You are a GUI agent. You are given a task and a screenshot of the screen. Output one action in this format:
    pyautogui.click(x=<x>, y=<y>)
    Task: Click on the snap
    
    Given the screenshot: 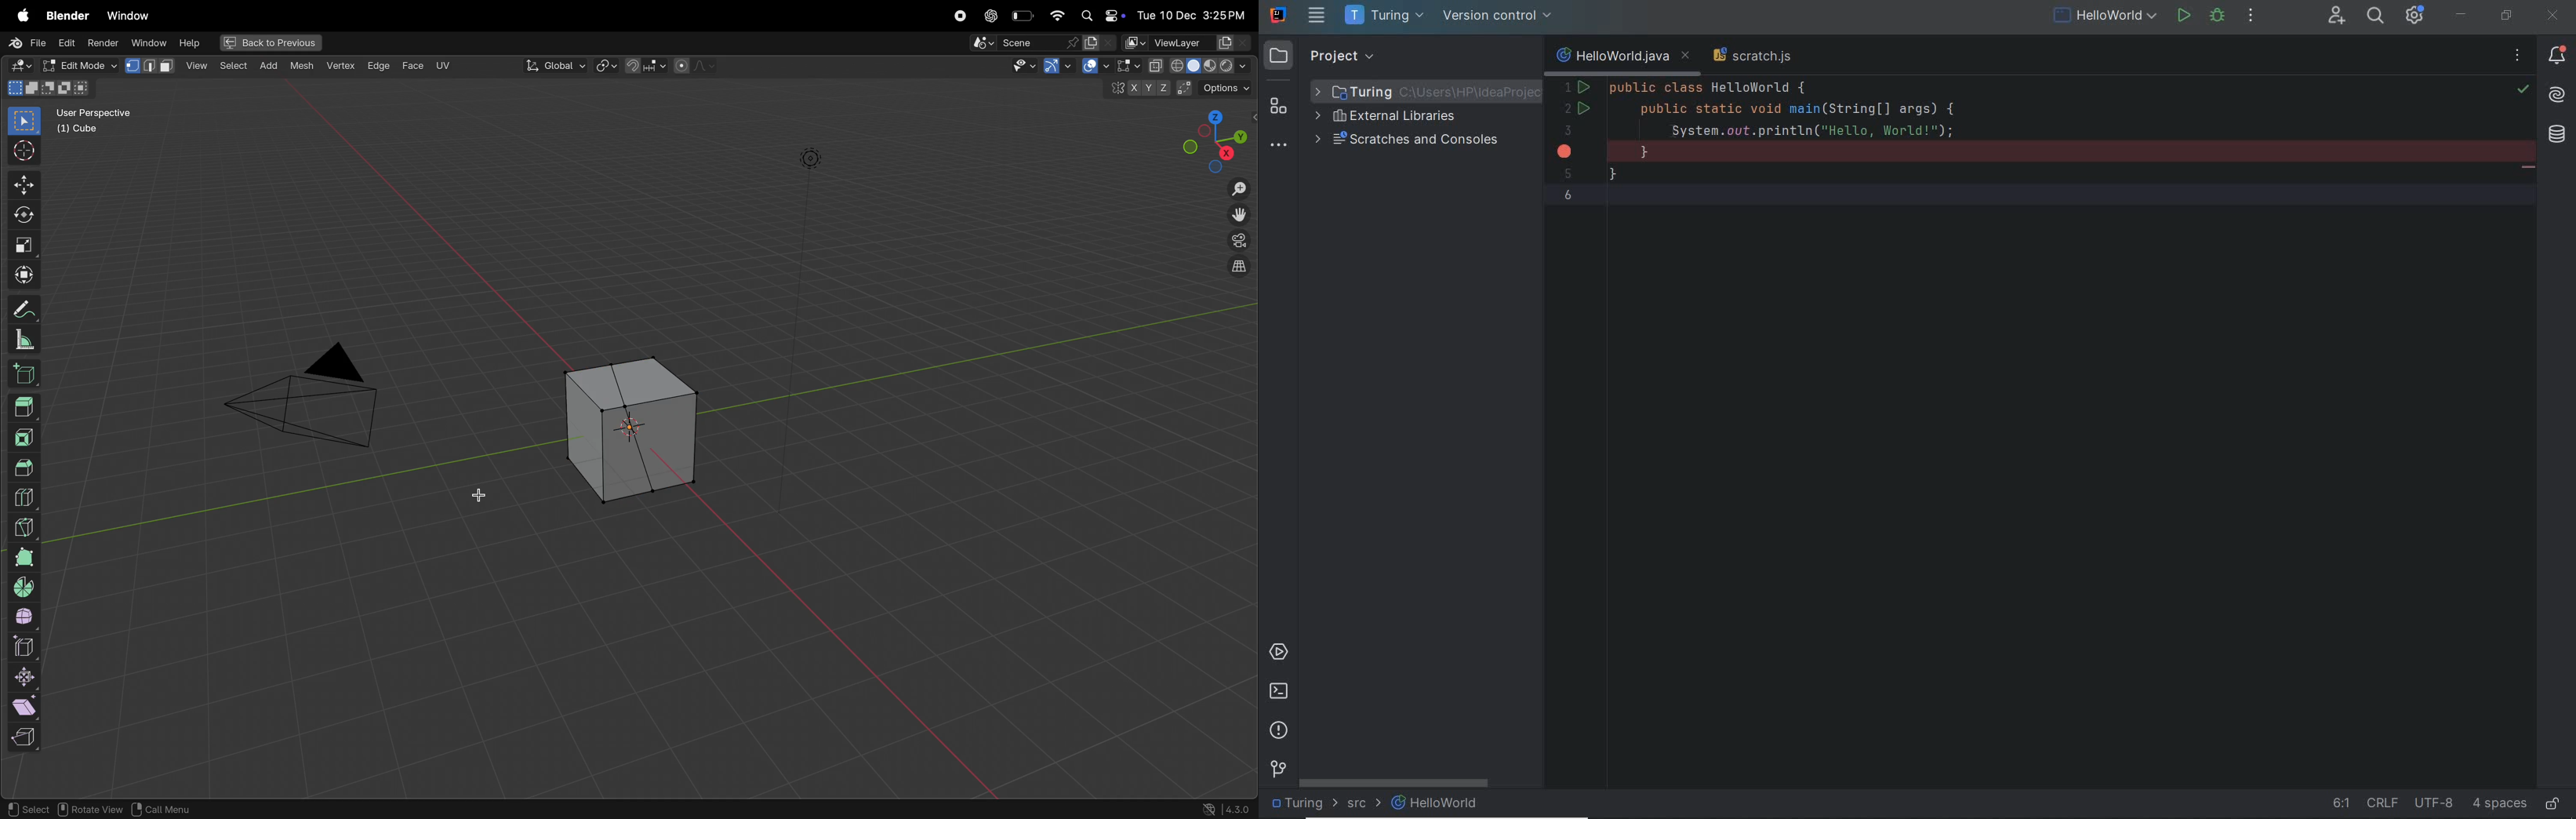 What is the action you would take?
    pyautogui.click(x=645, y=67)
    